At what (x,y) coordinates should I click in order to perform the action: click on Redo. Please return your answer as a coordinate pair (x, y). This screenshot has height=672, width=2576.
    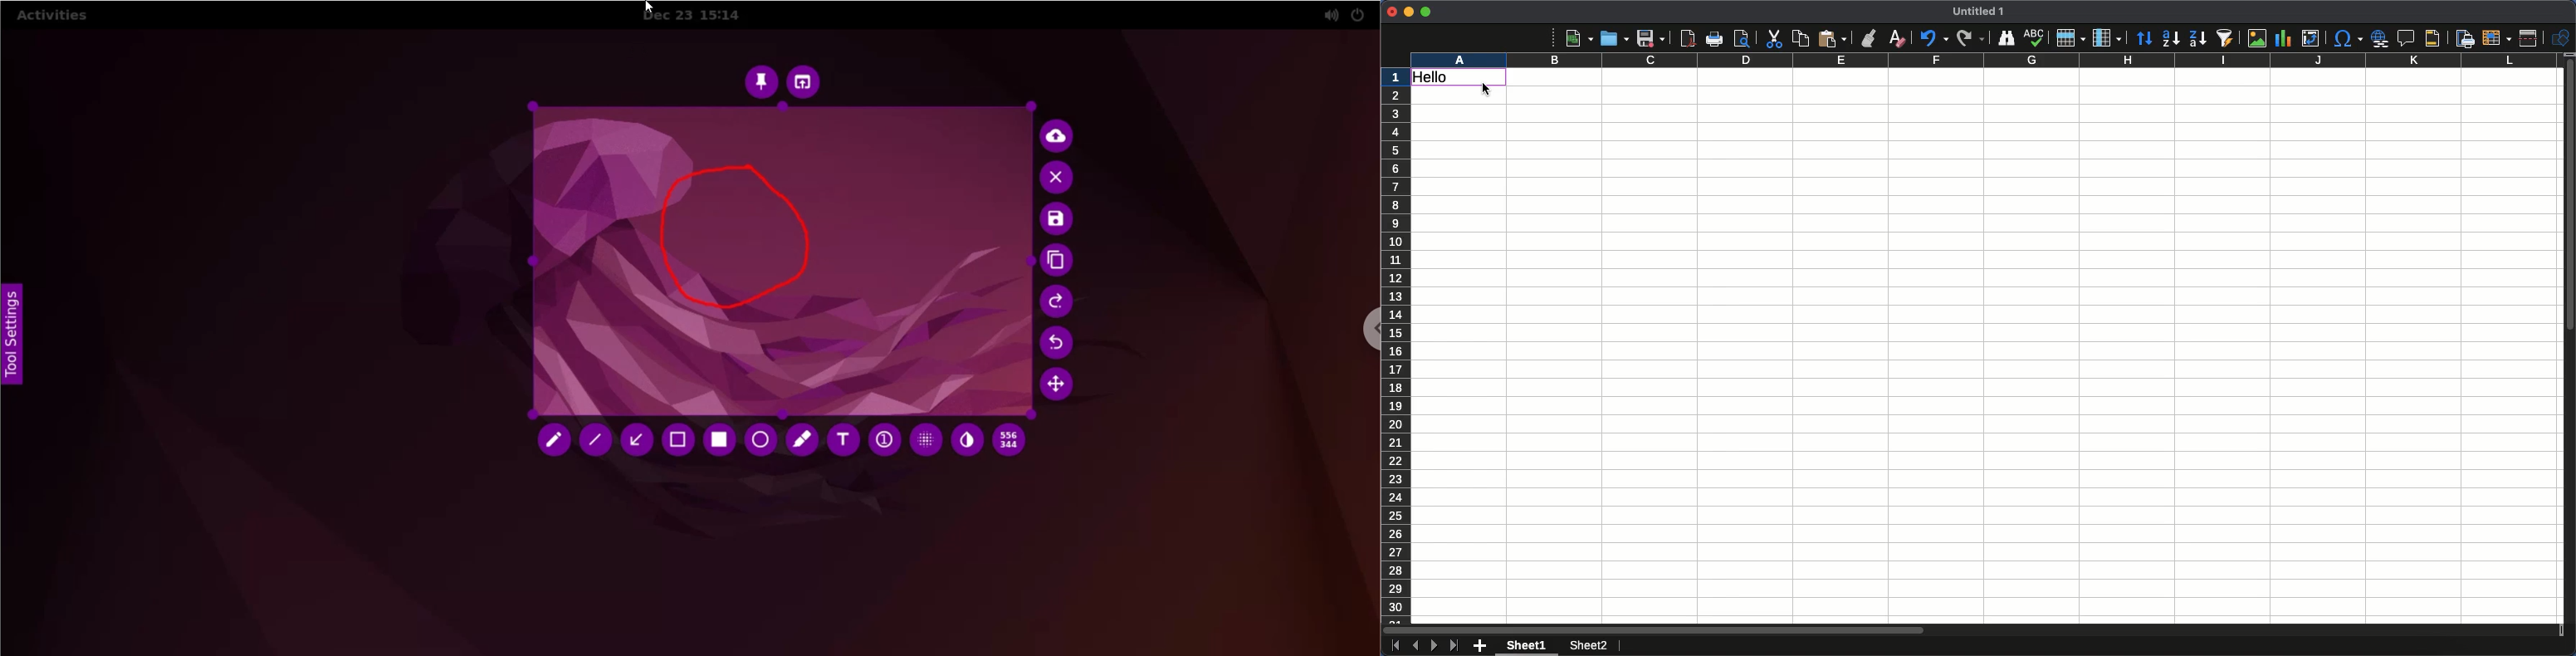
    Looking at the image, I should click on (1970, 37).